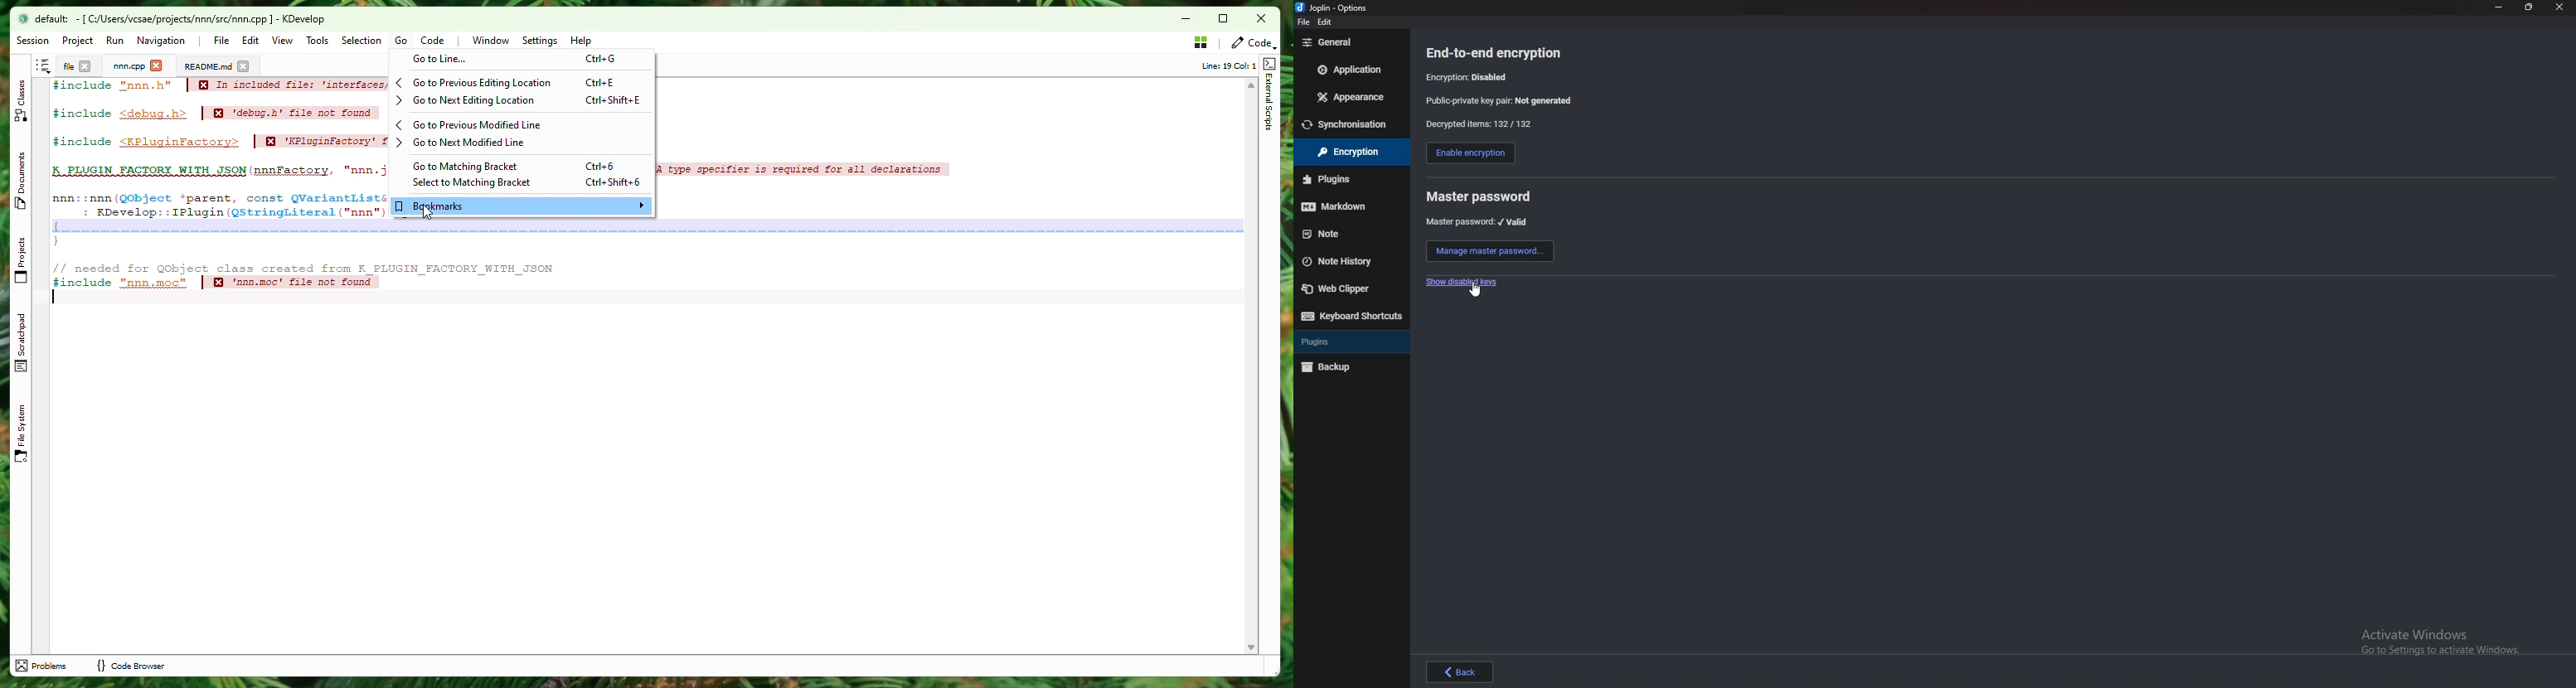 This screenshot has height=700, width=2576. Describe the element at coordinates (1477, 223) in the screenshot. I see `master password` at that location.